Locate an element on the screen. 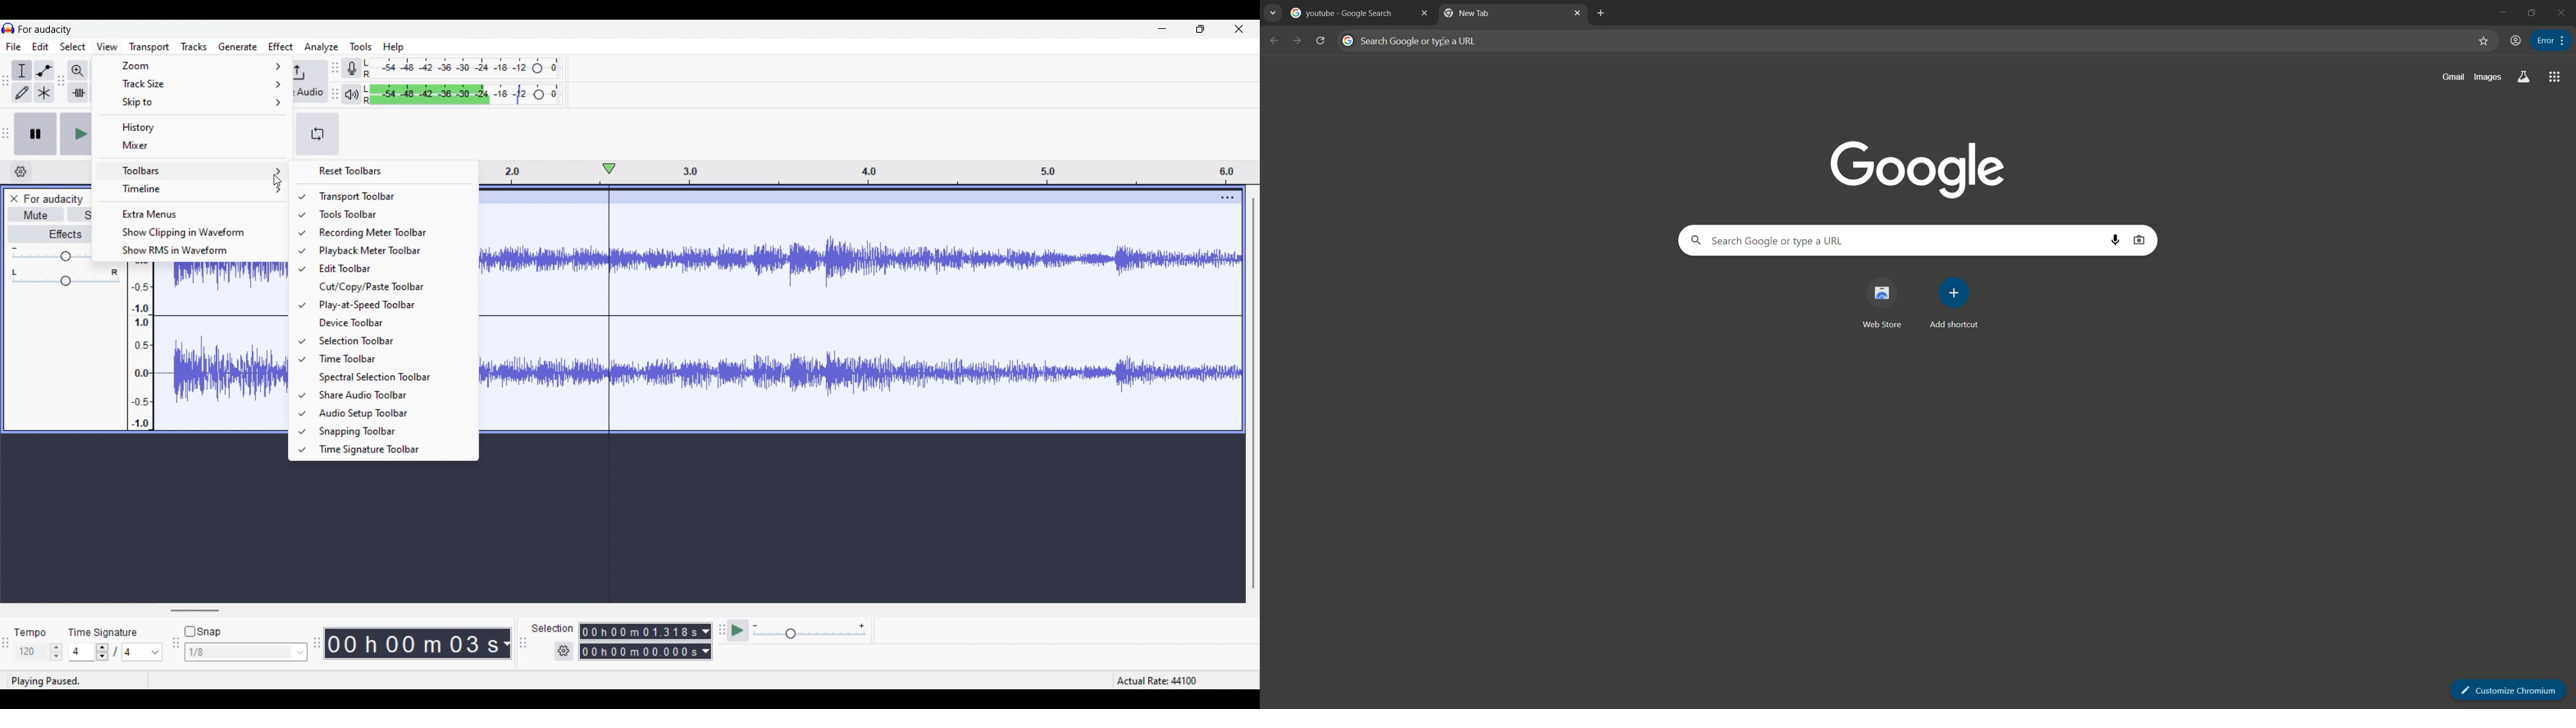  Zoom options is located at coordinates (194, 66).